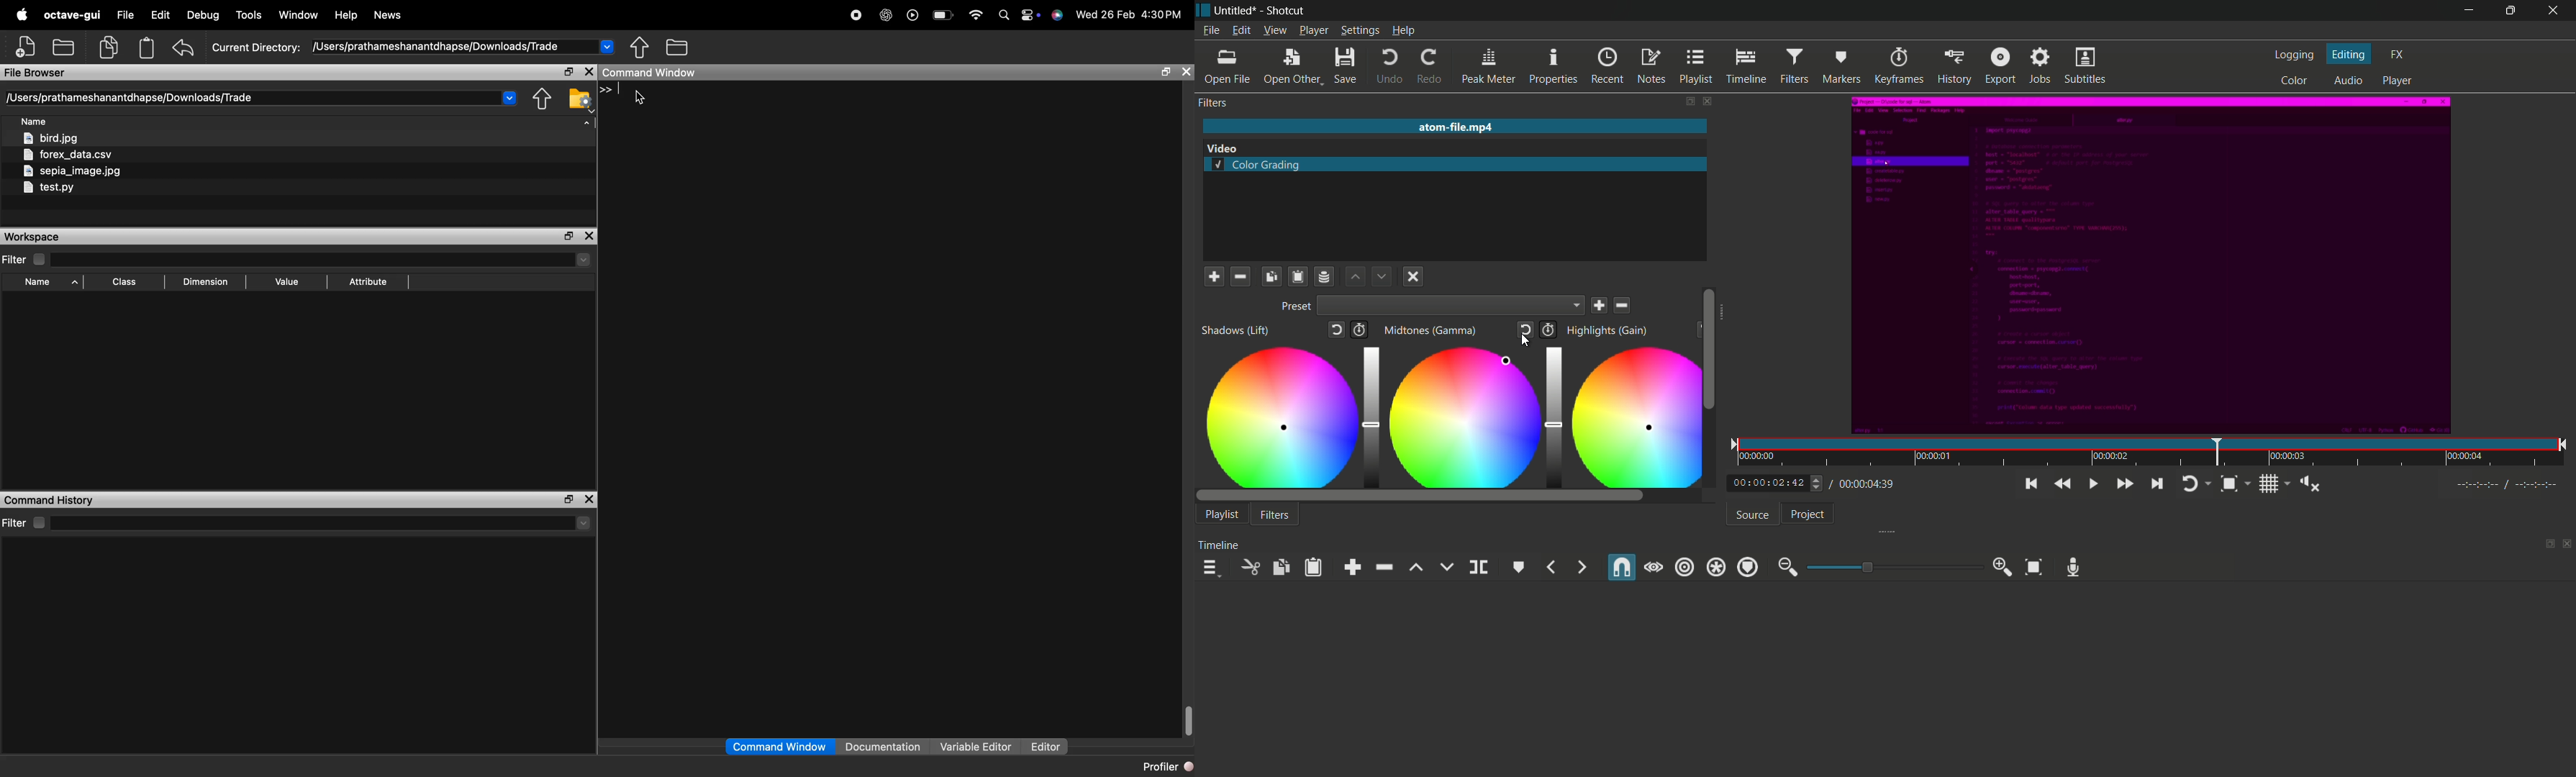 This screenshot has width=2576, height=784. I want to click on delete, so click(1623, 305).